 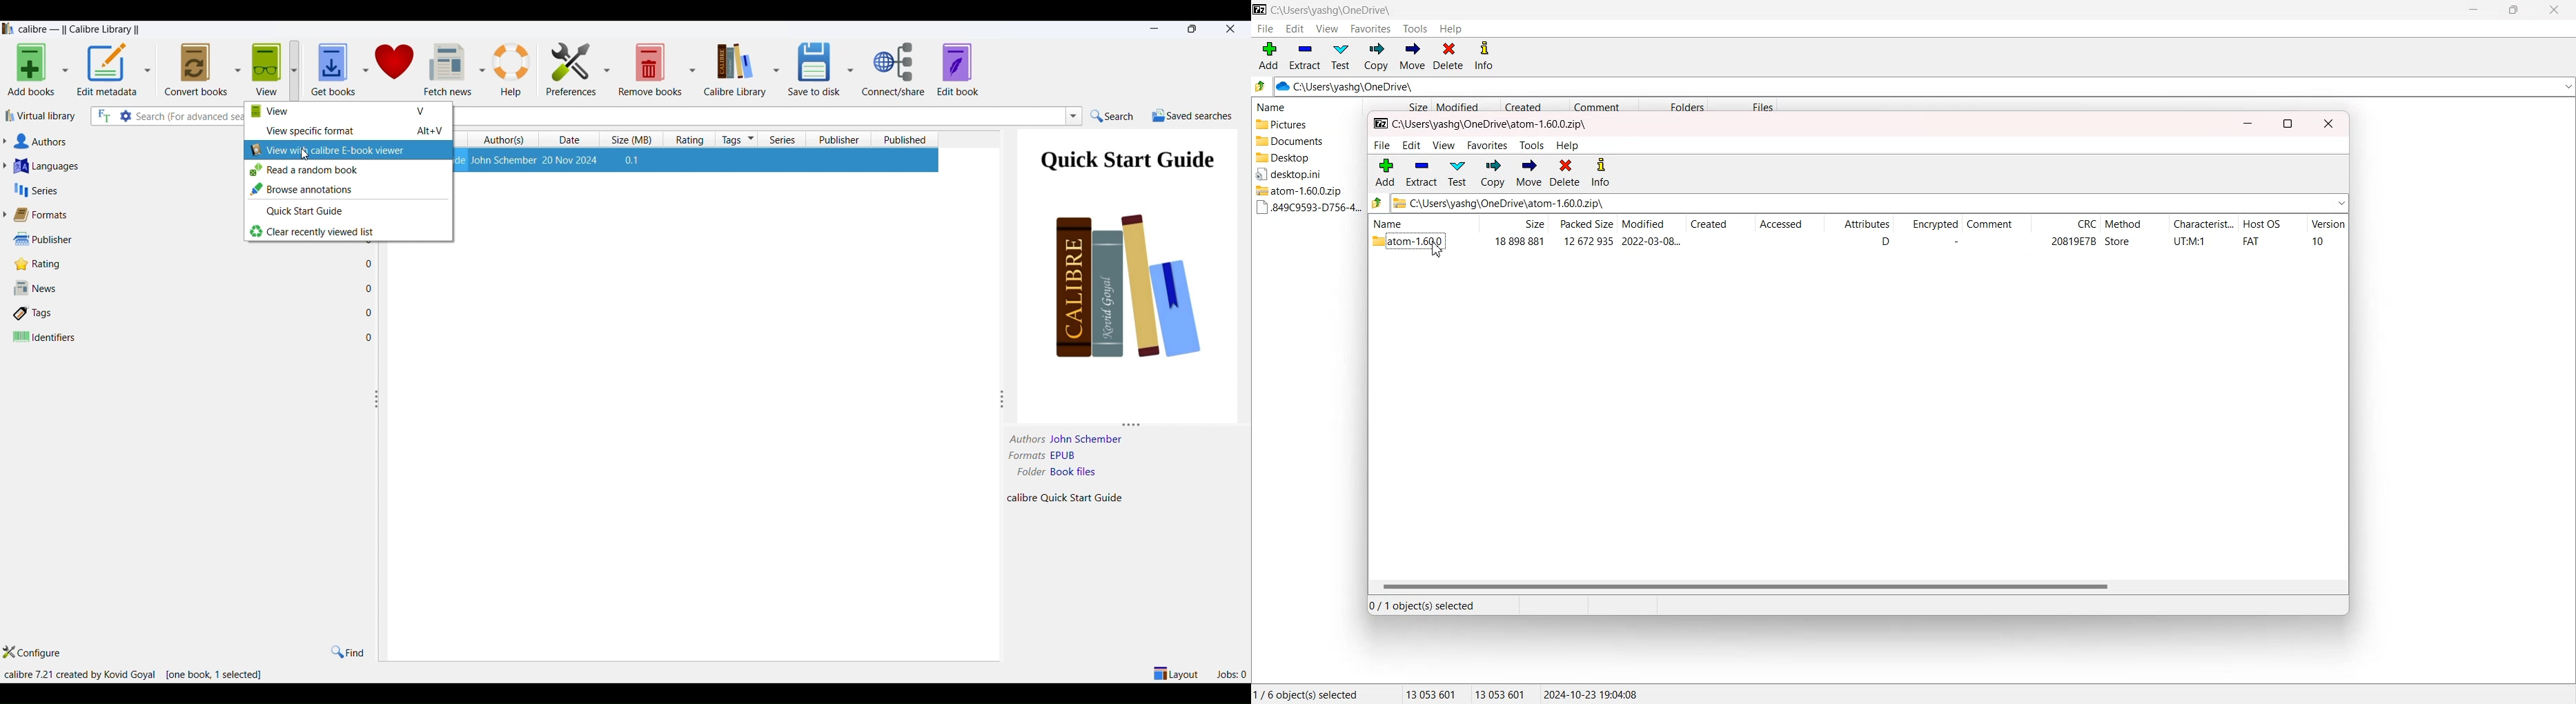 What do you see at coordinates (1488, 146) in the screenshot?
I see `favorites` at bounding box center [1488, 146].